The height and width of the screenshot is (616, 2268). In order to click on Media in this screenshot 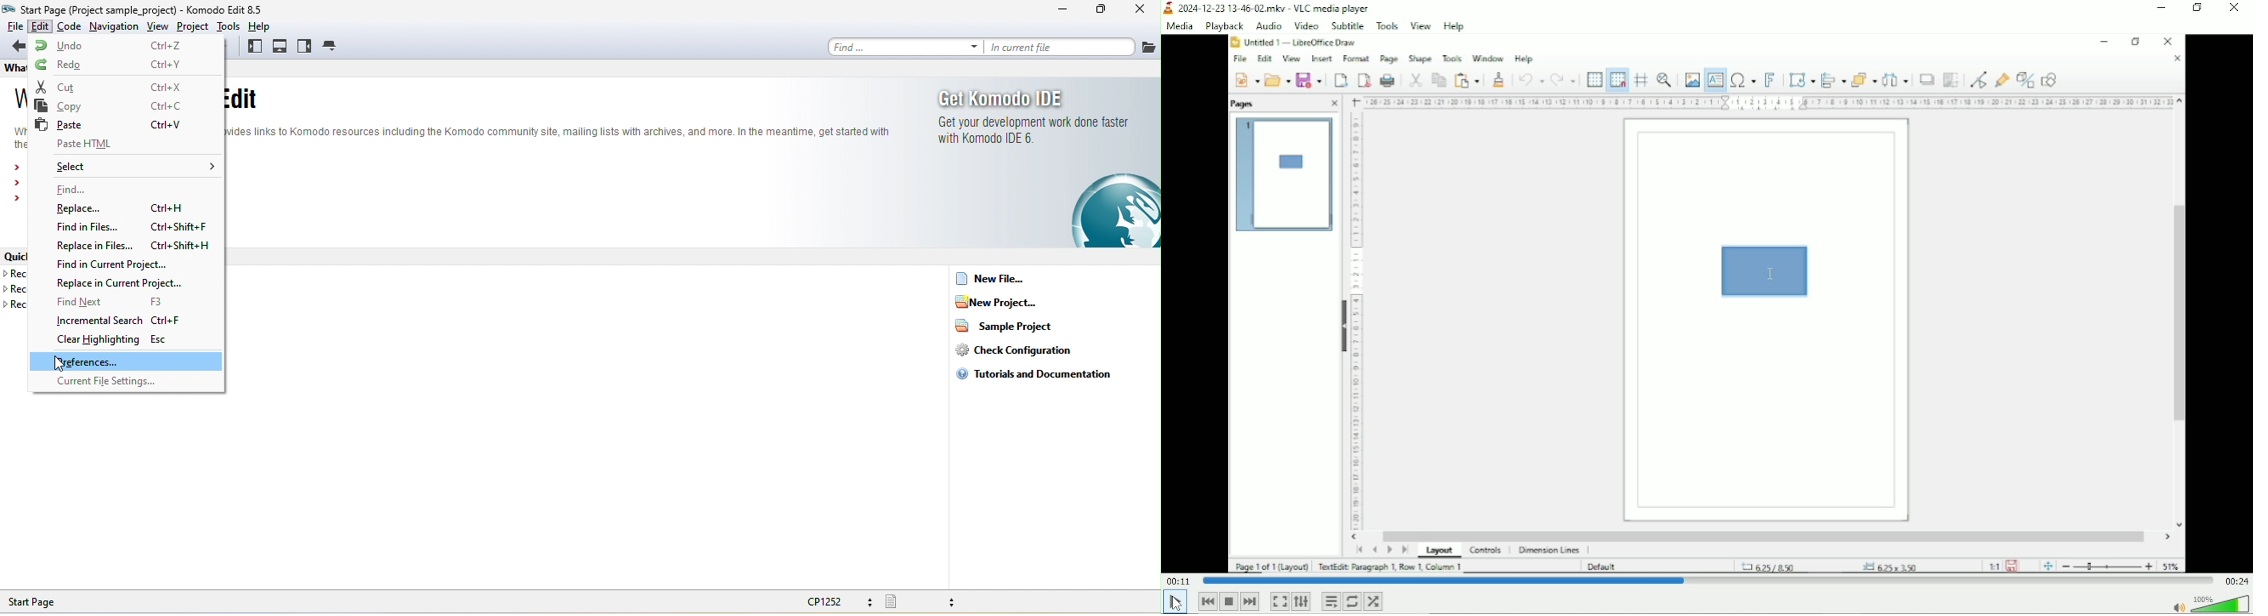, I will do `click(1180, 27)`.